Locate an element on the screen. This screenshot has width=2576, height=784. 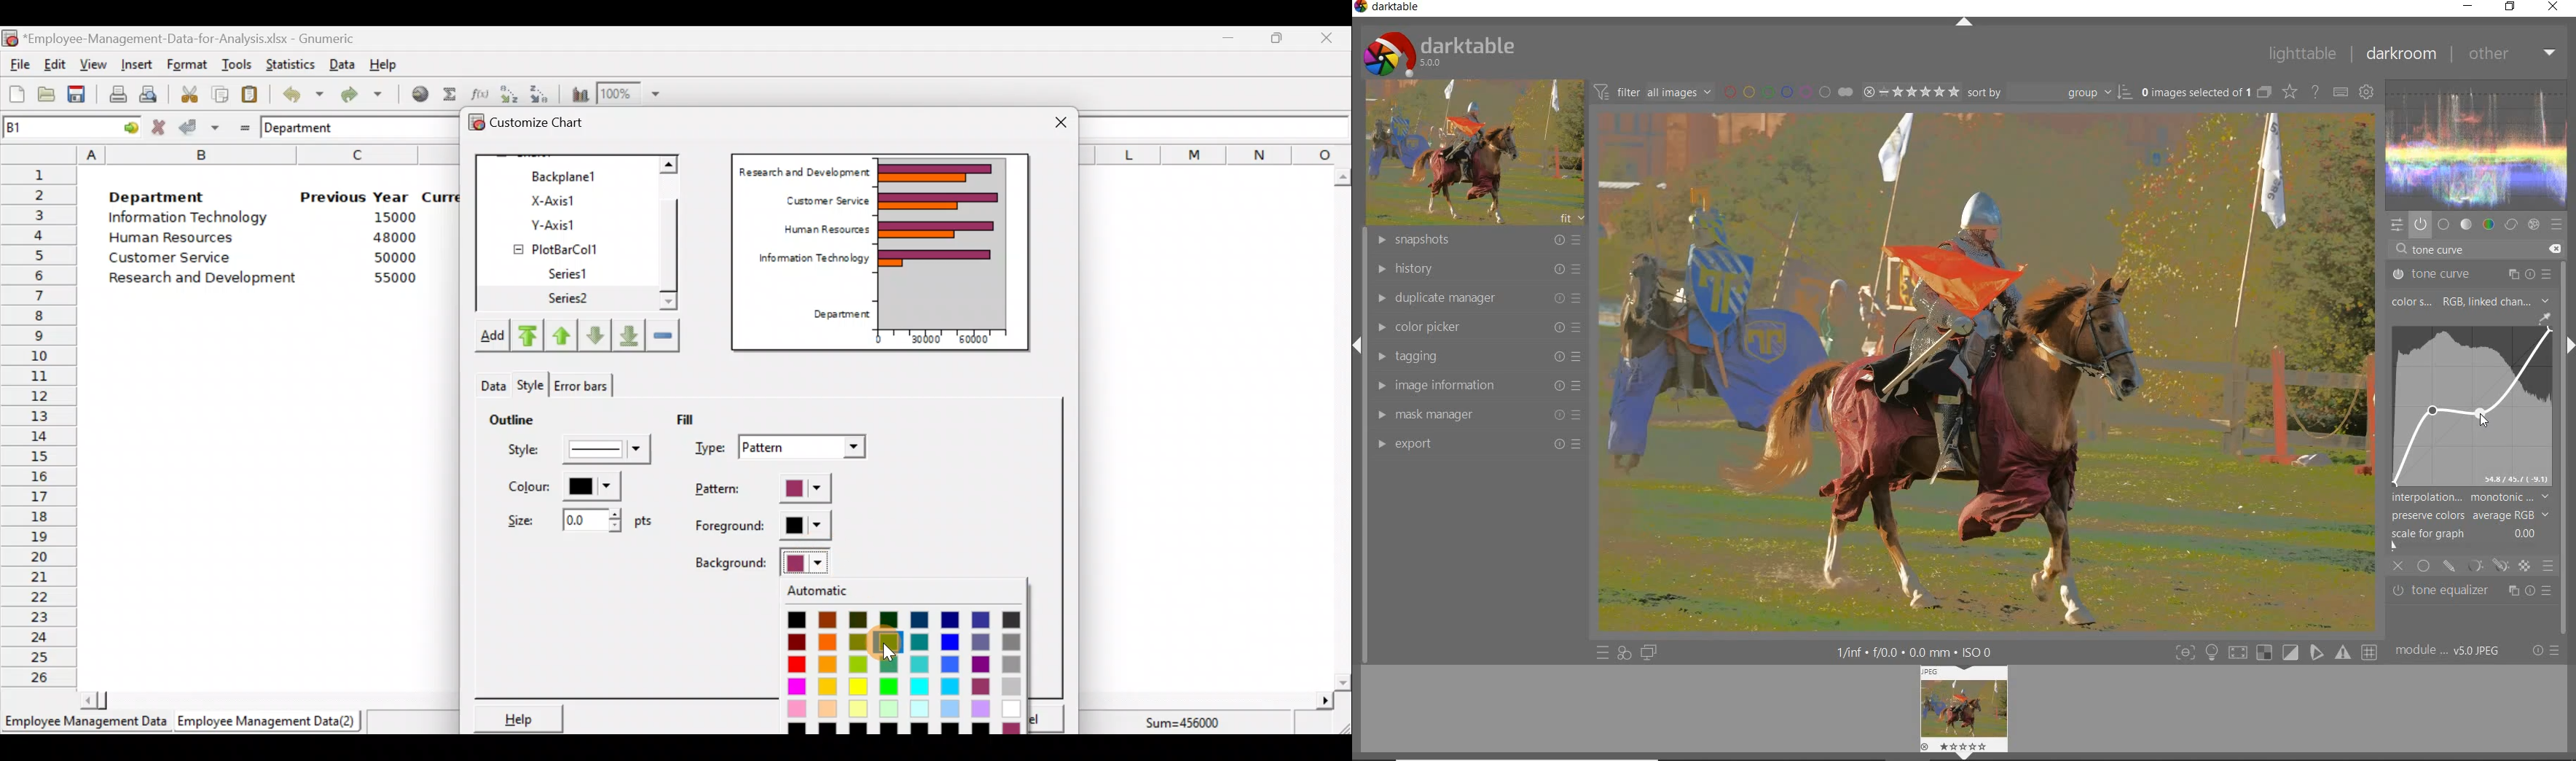
Y-axis1 is located at coordinates (571, 223).